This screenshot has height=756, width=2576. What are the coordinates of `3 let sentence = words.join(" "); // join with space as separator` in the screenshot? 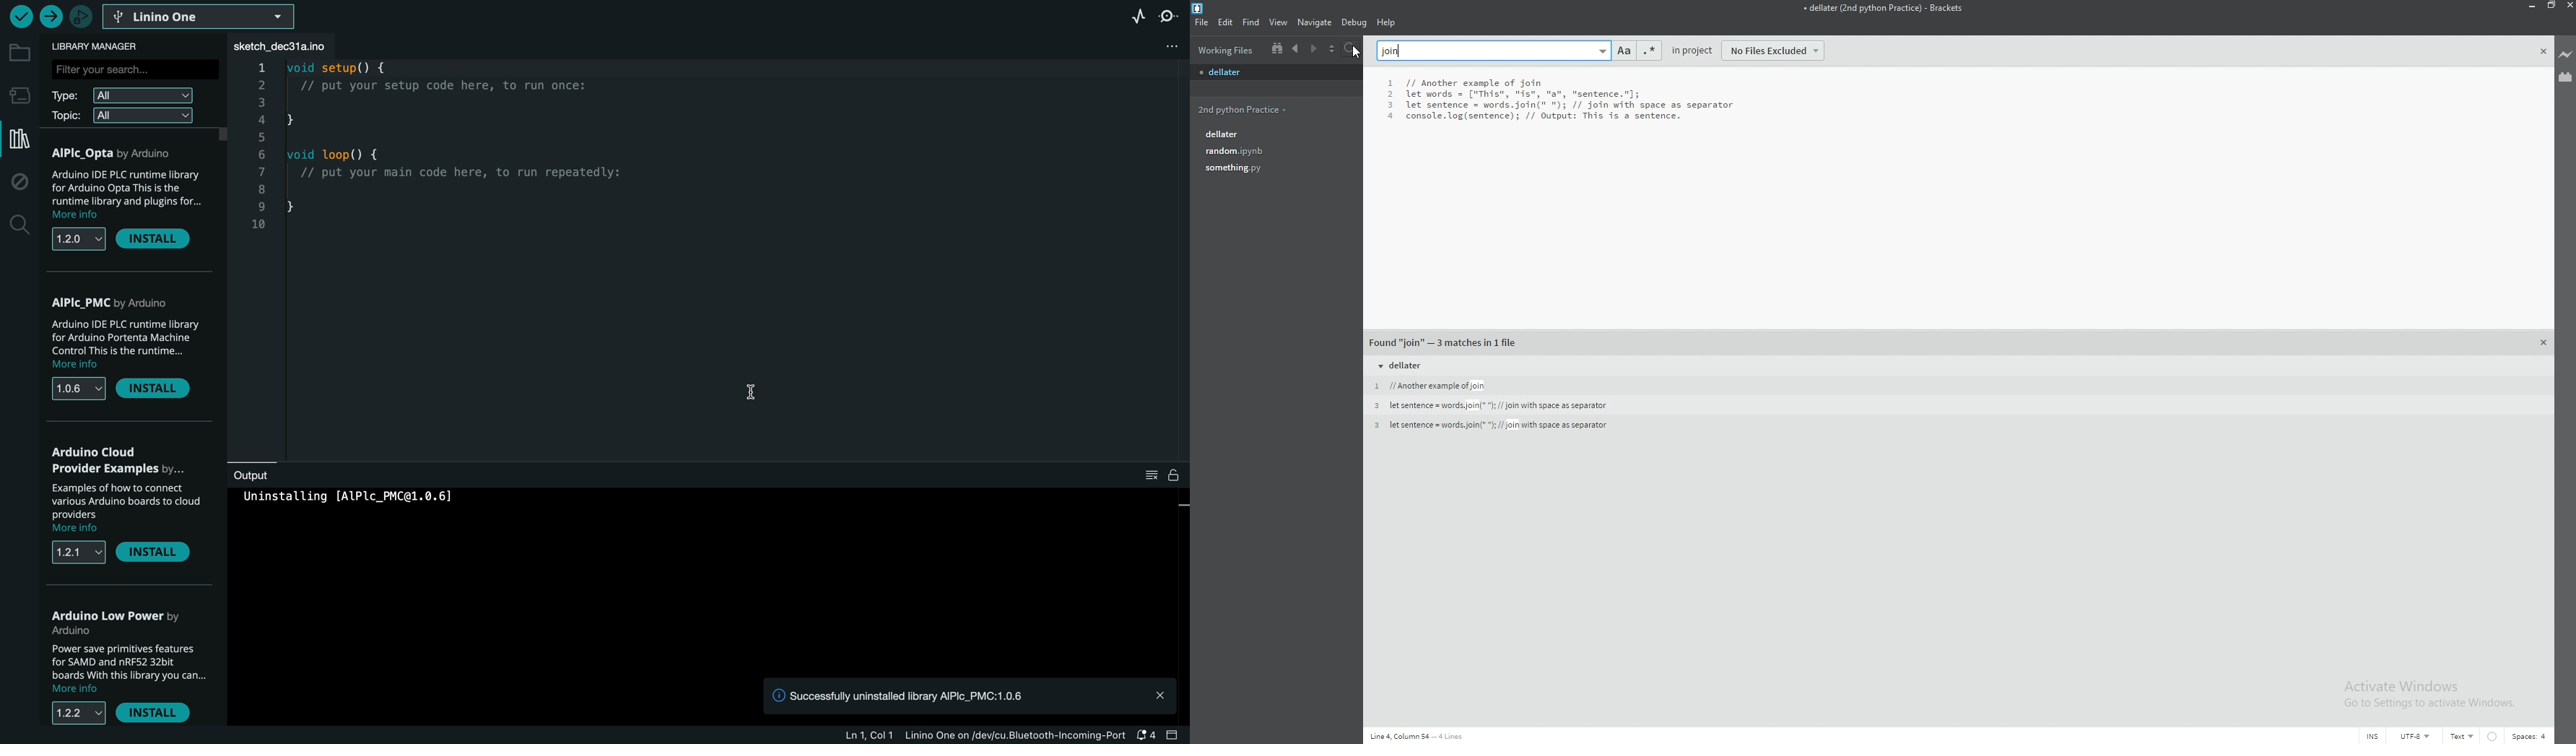 It's located at (1491, 407).